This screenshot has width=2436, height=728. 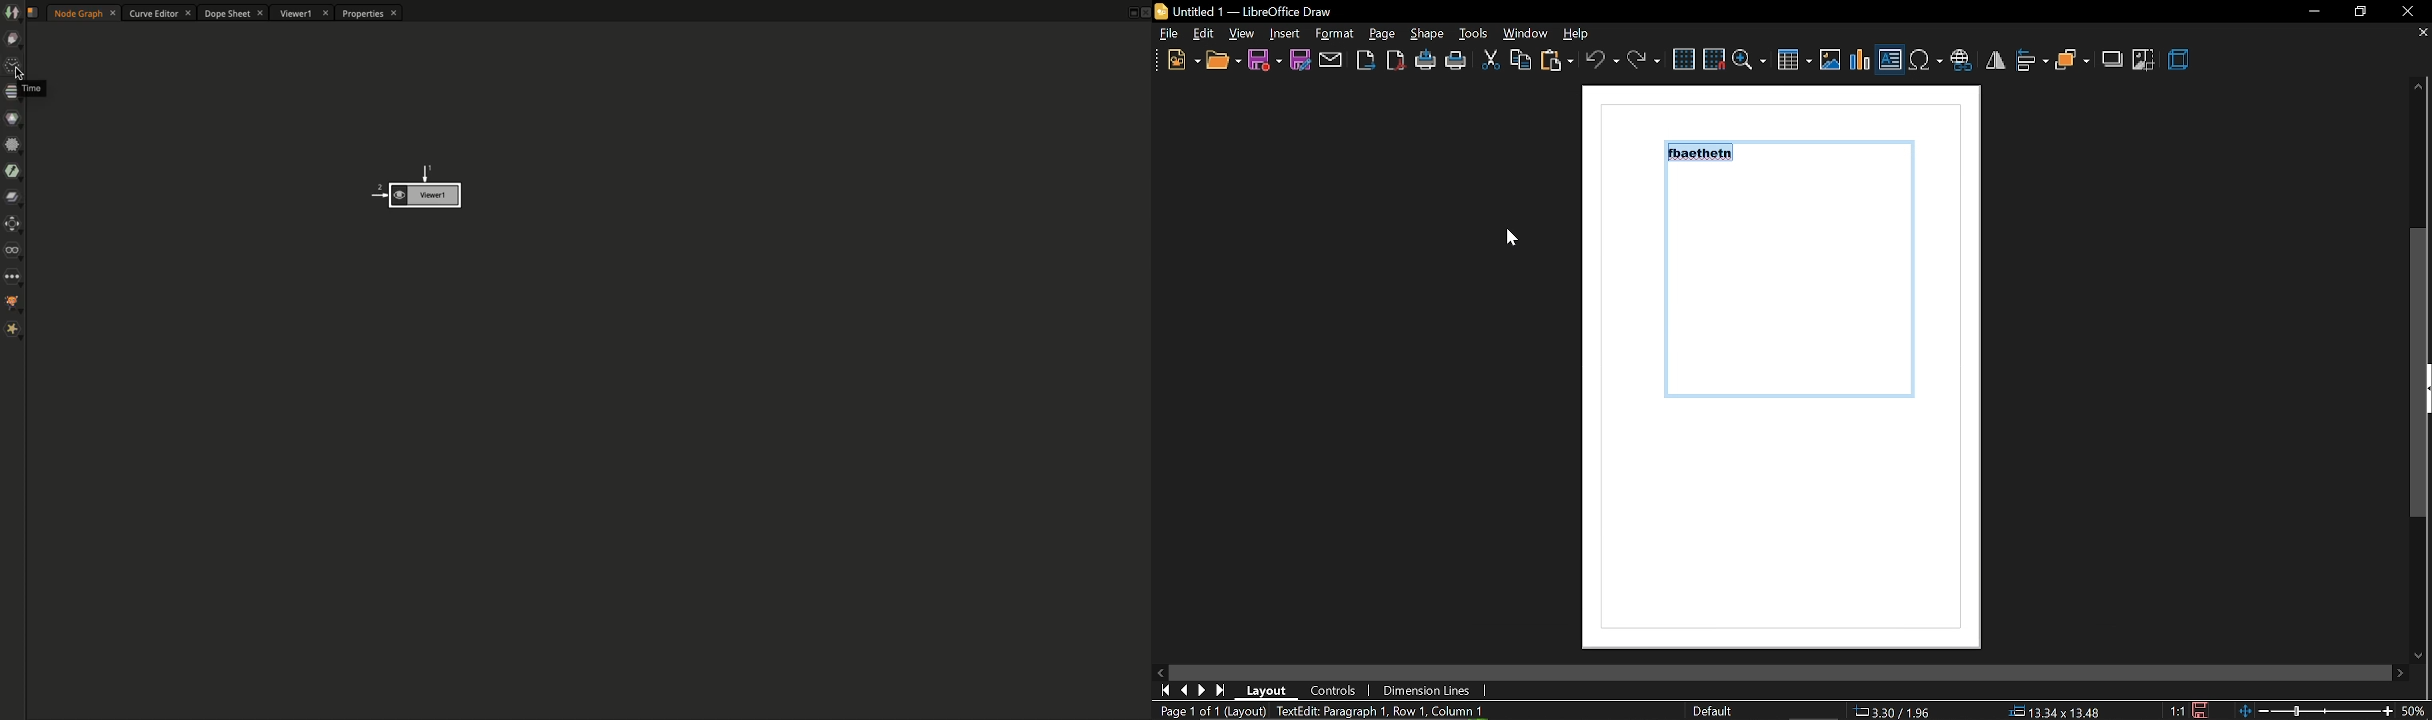 I want to click on scaling factor (1:1), so click(x=2177, y=709).